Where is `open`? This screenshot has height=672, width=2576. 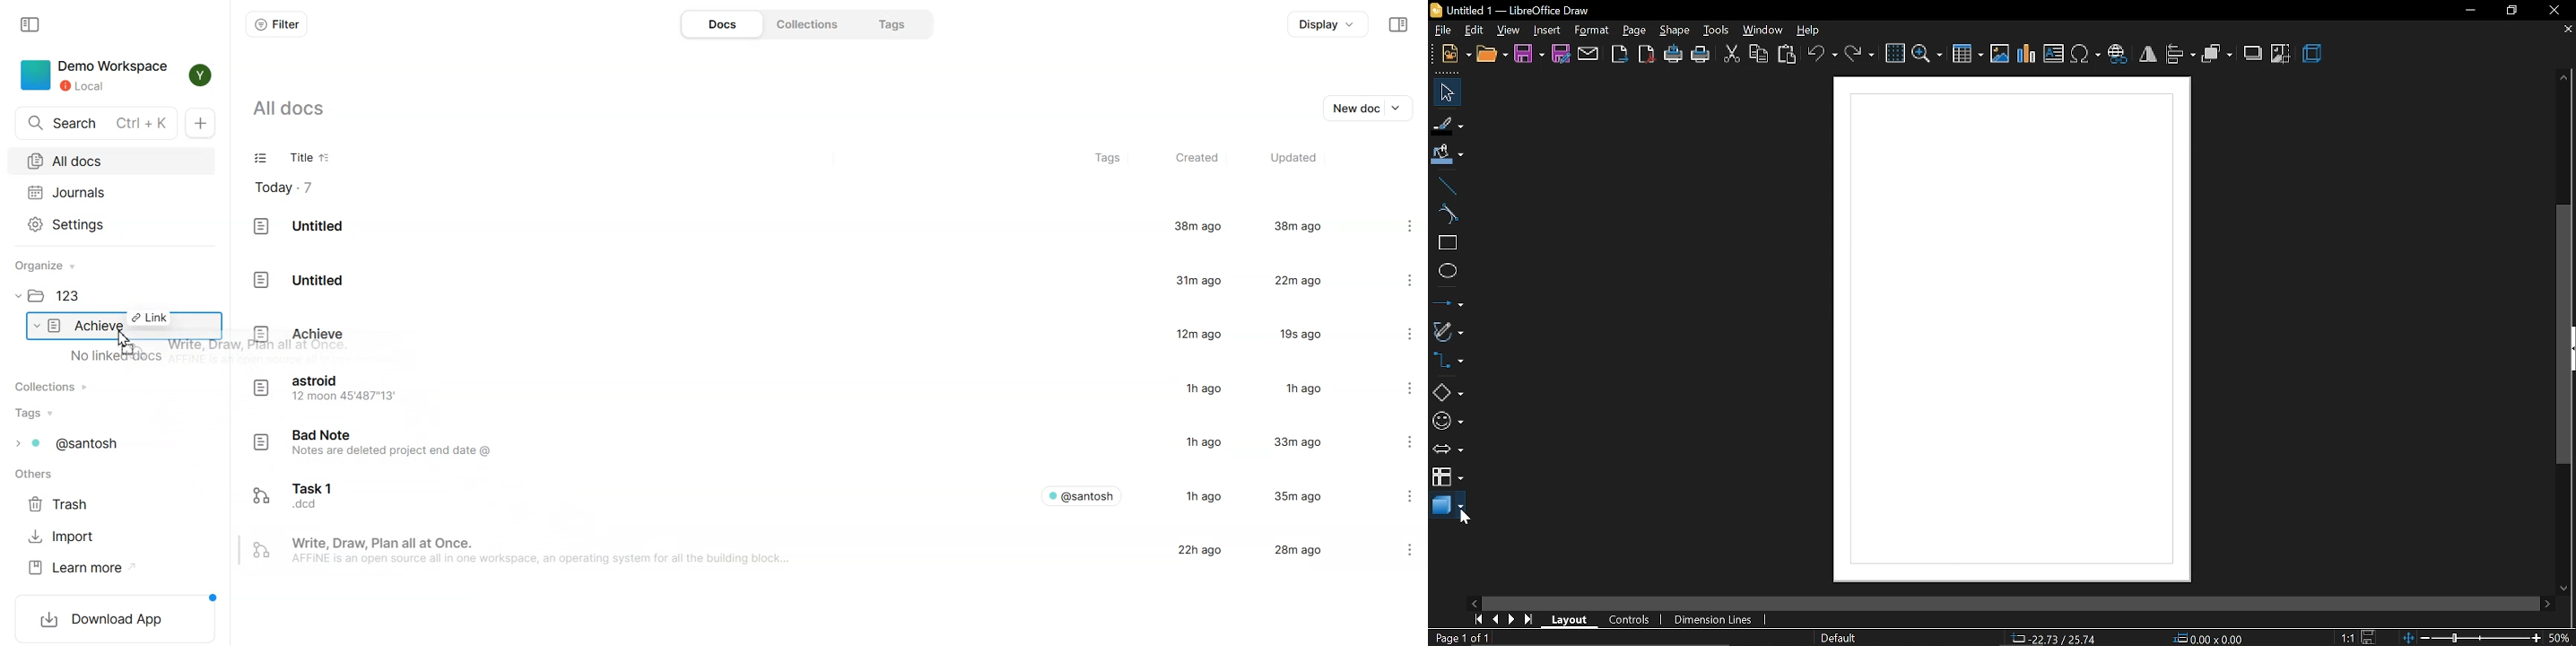 open is located at coordinates (1493, 54).